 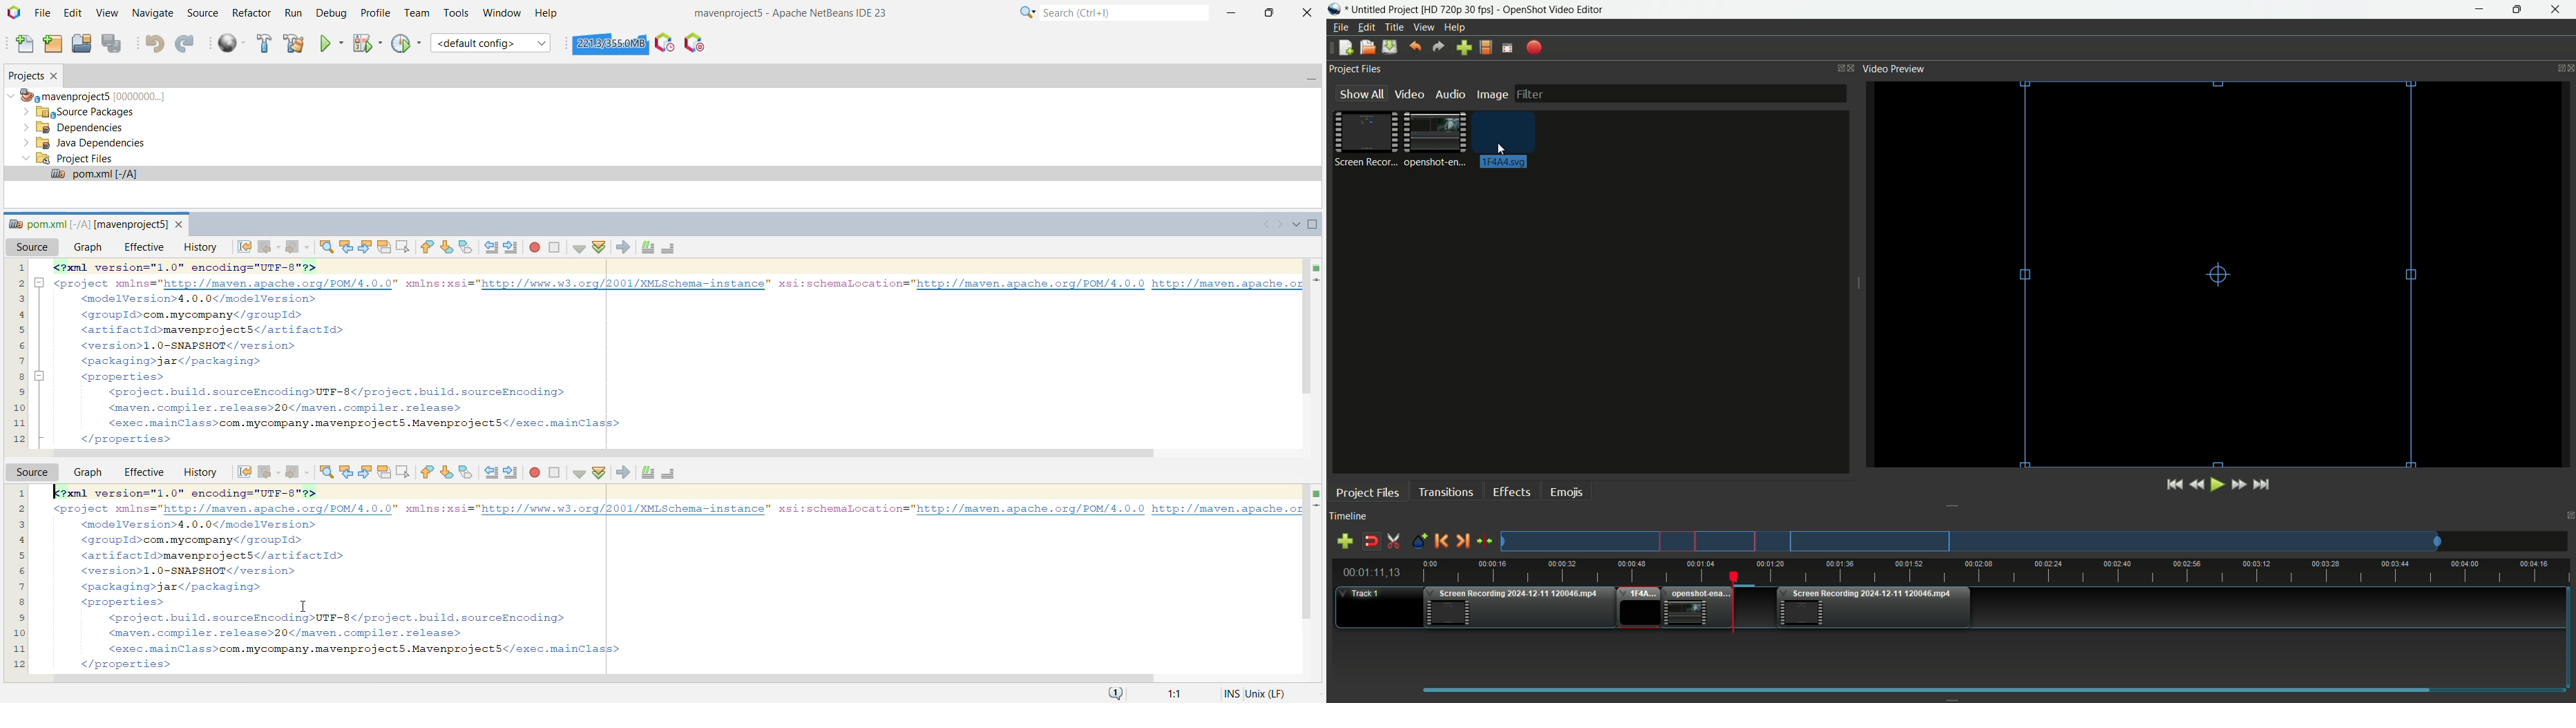 I want to click on Minimize, so click(x=1233, y=10).